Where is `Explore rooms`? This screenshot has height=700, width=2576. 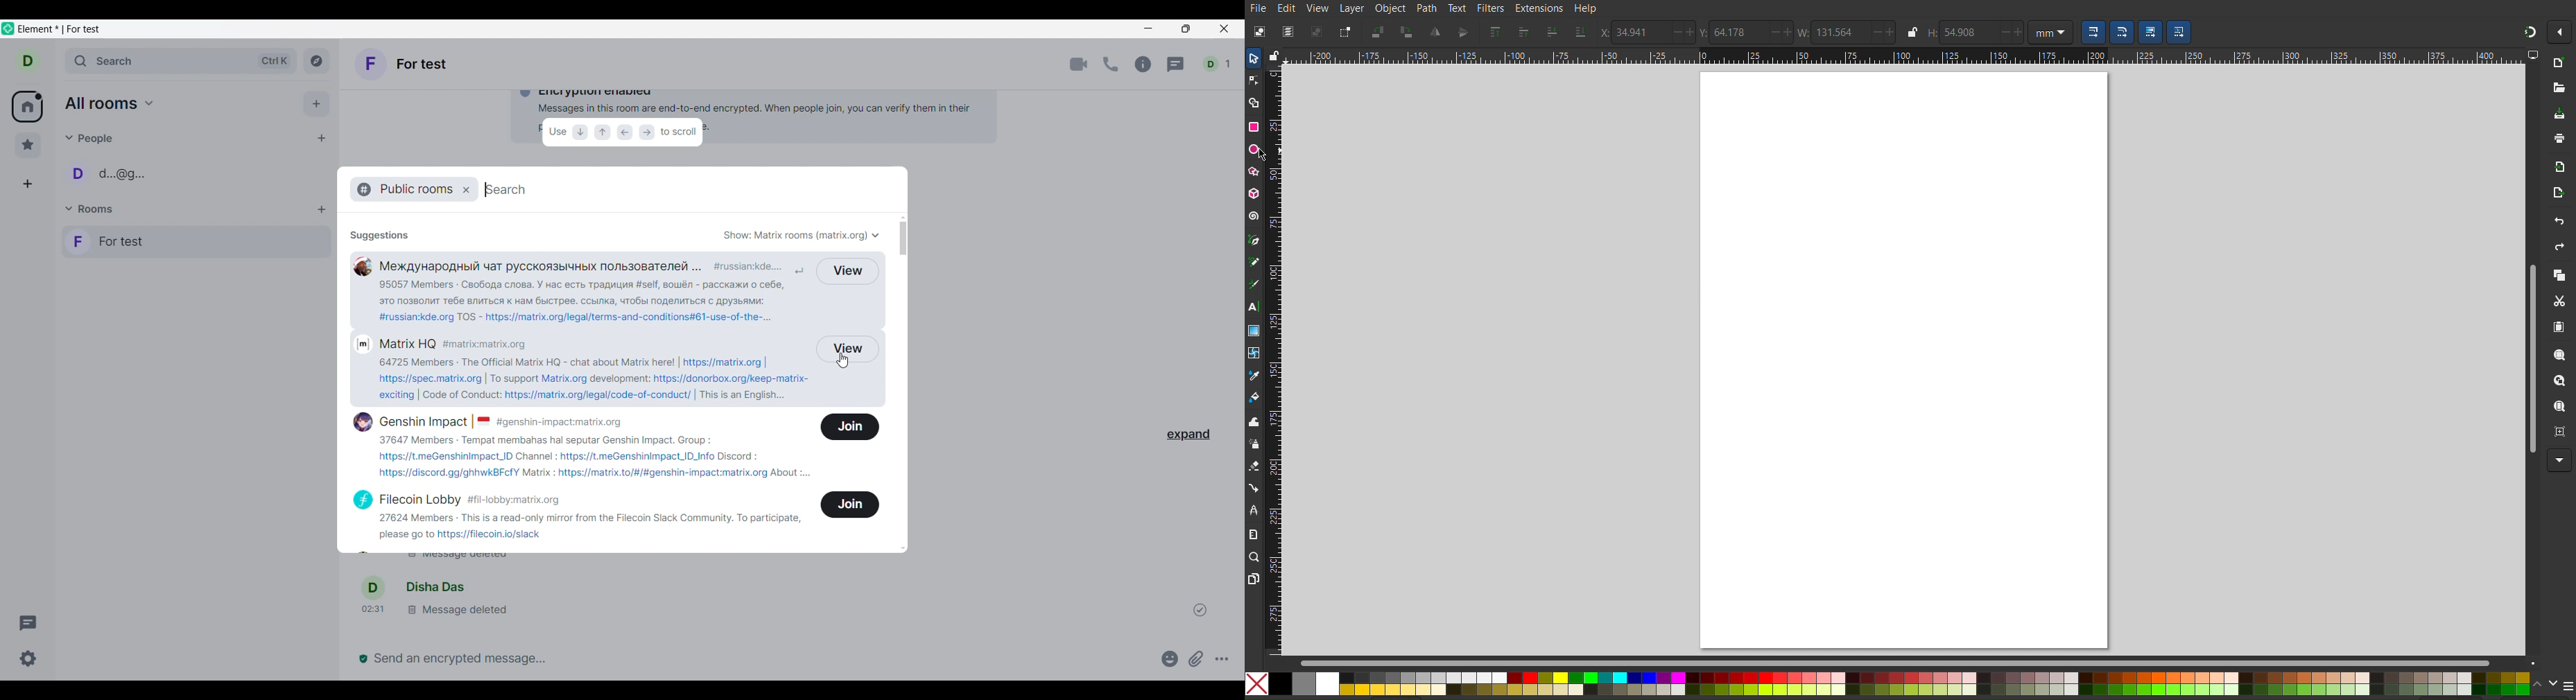 Explore rooms is located at coordinates (316, 61).